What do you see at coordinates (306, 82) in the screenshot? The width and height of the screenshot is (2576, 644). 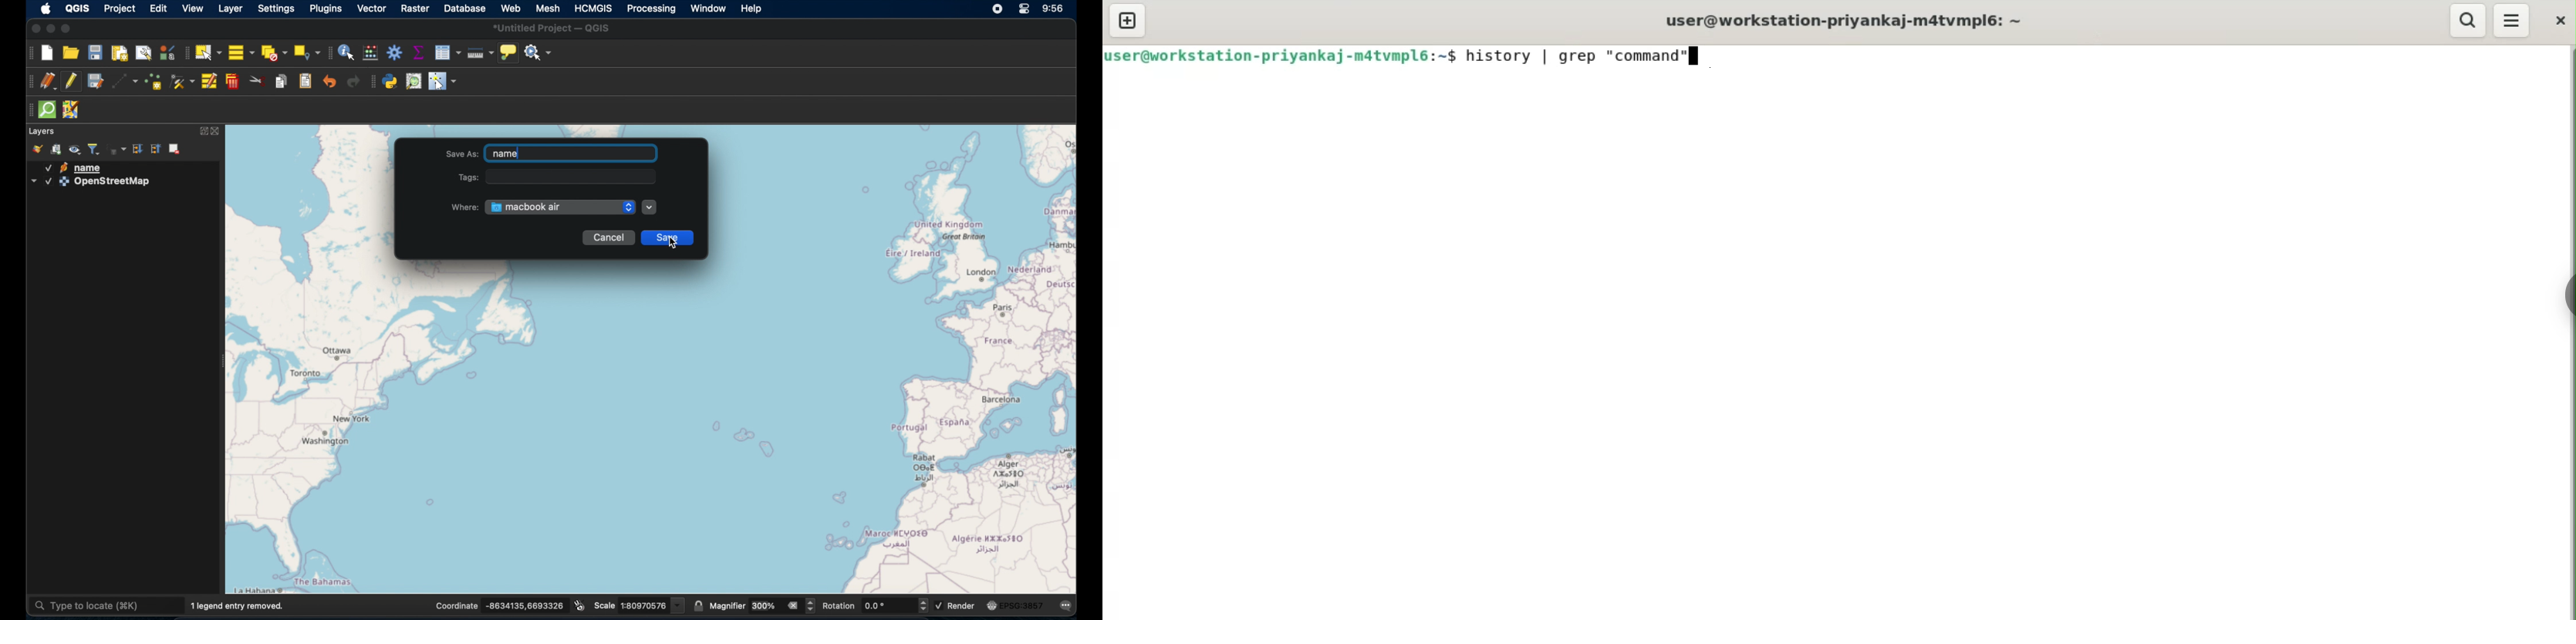 I see `paste features` at bounding box center [306, 82].